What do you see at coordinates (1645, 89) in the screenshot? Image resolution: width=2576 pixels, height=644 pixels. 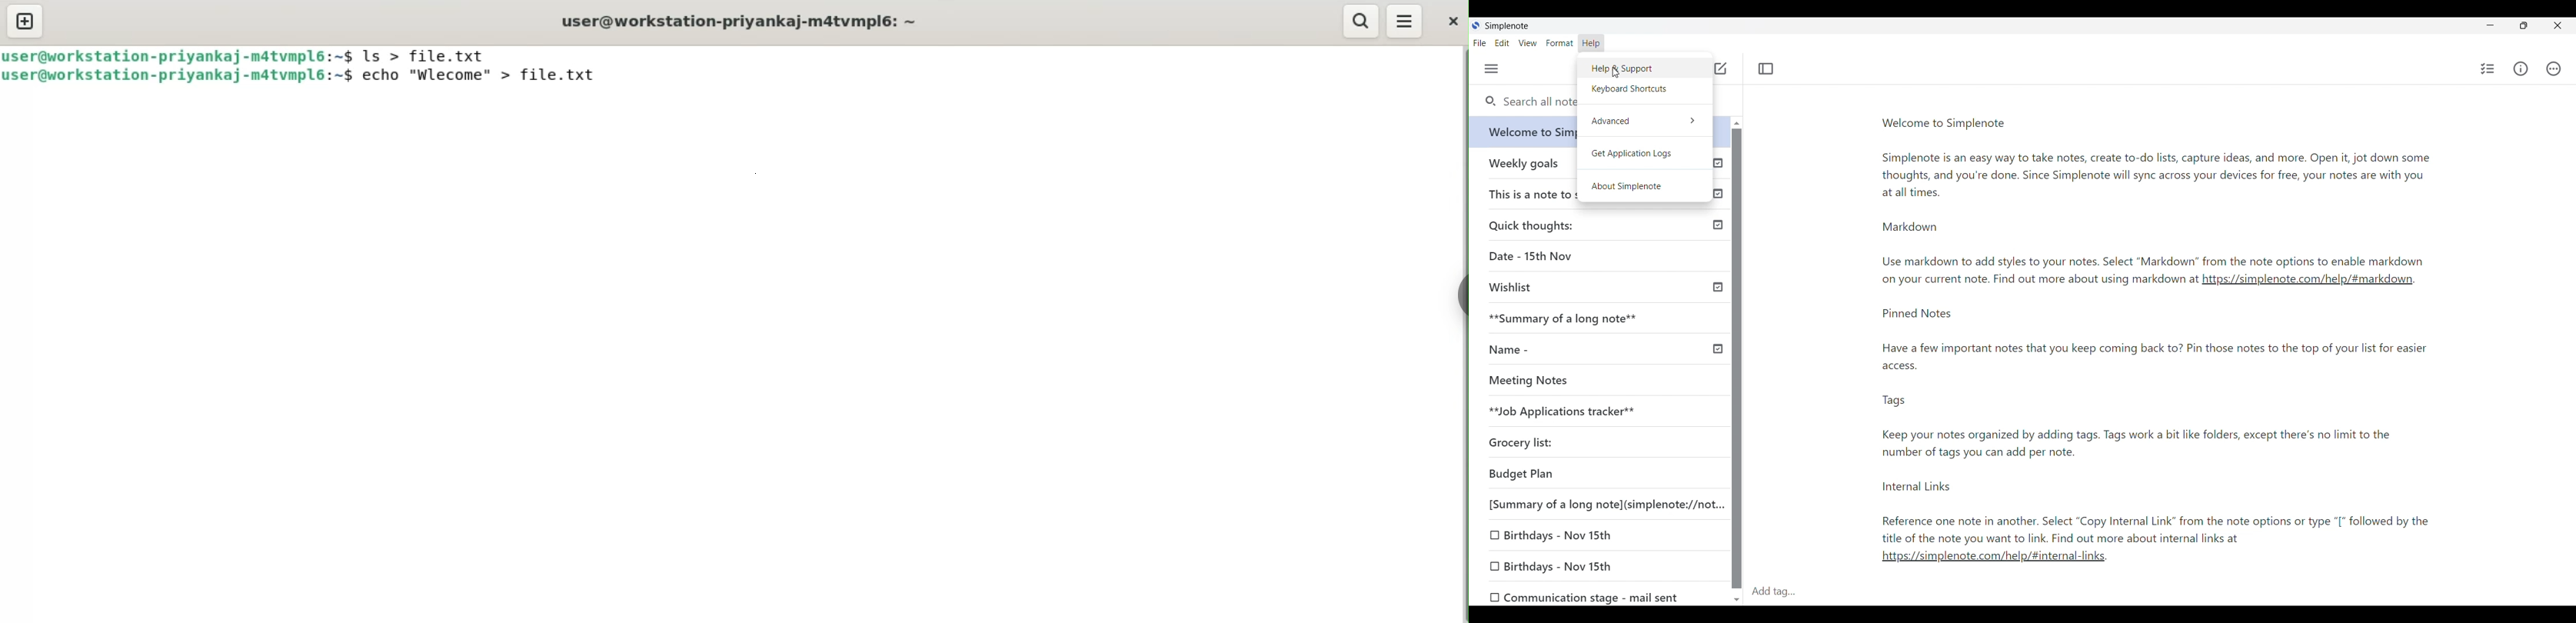 I see `Keyboard shortcuts` at bounding box center [1645, 89].